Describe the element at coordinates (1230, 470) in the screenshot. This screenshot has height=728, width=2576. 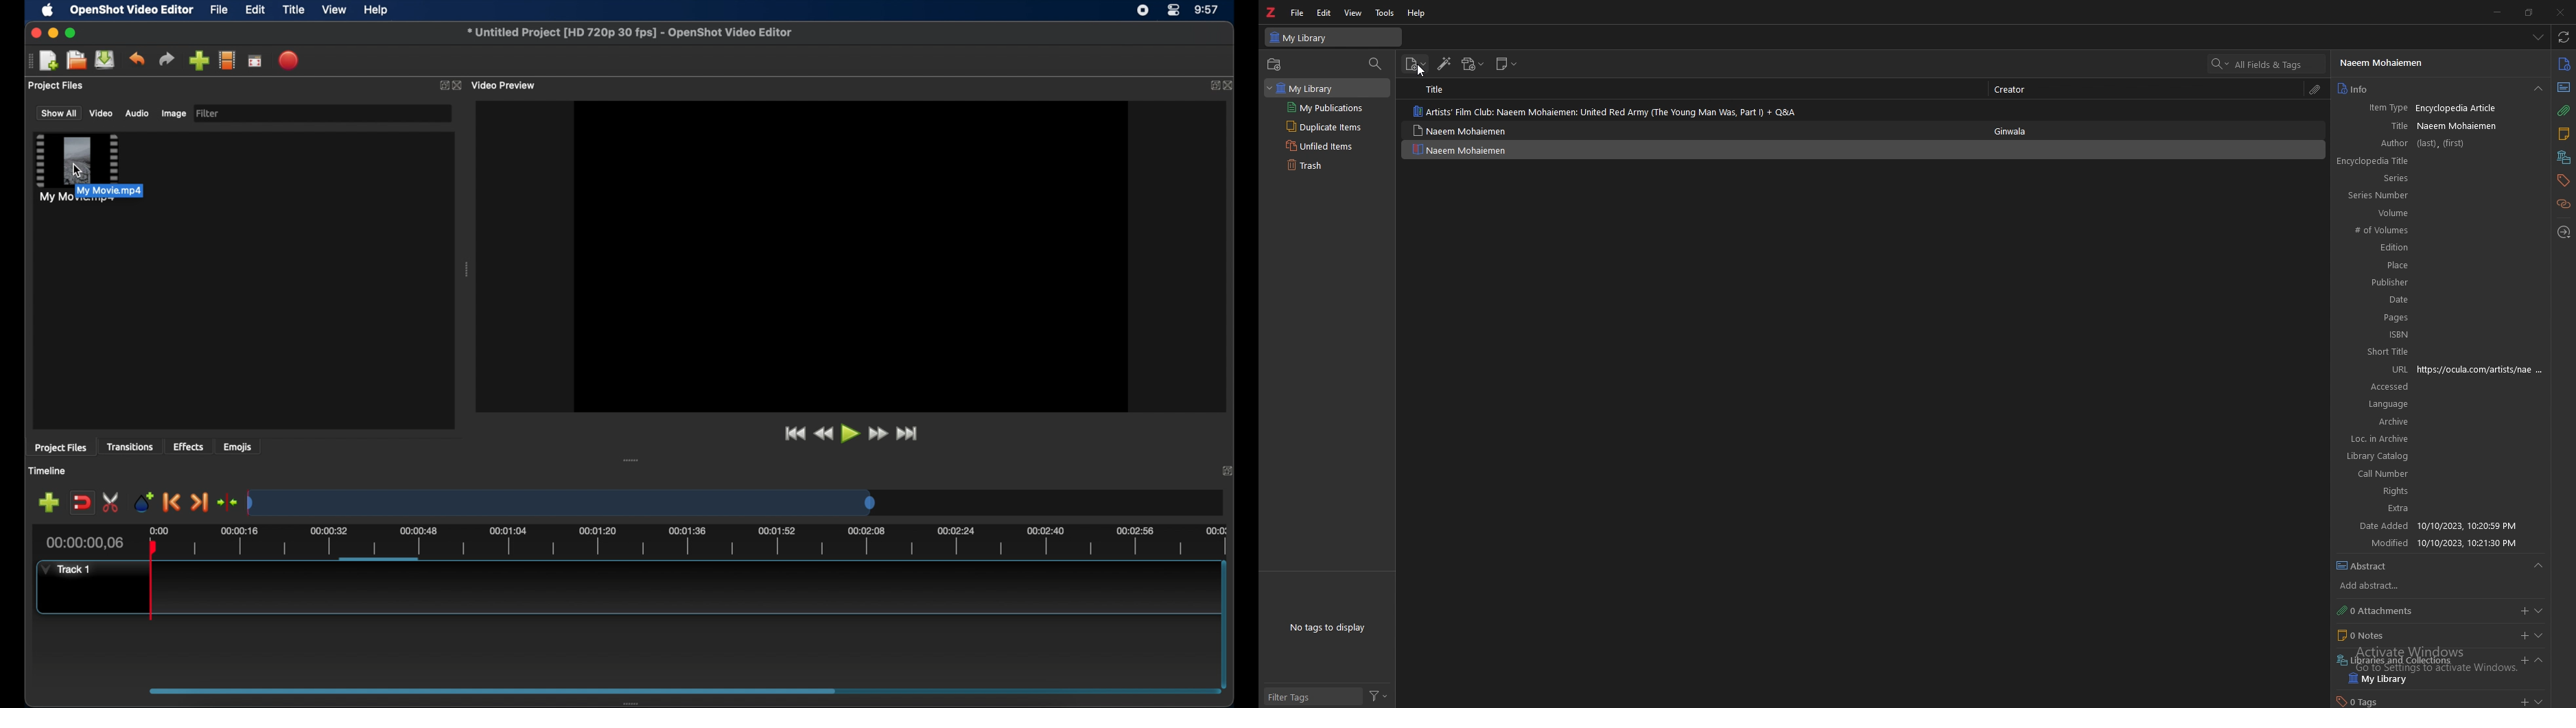
I see `expand` at that location.